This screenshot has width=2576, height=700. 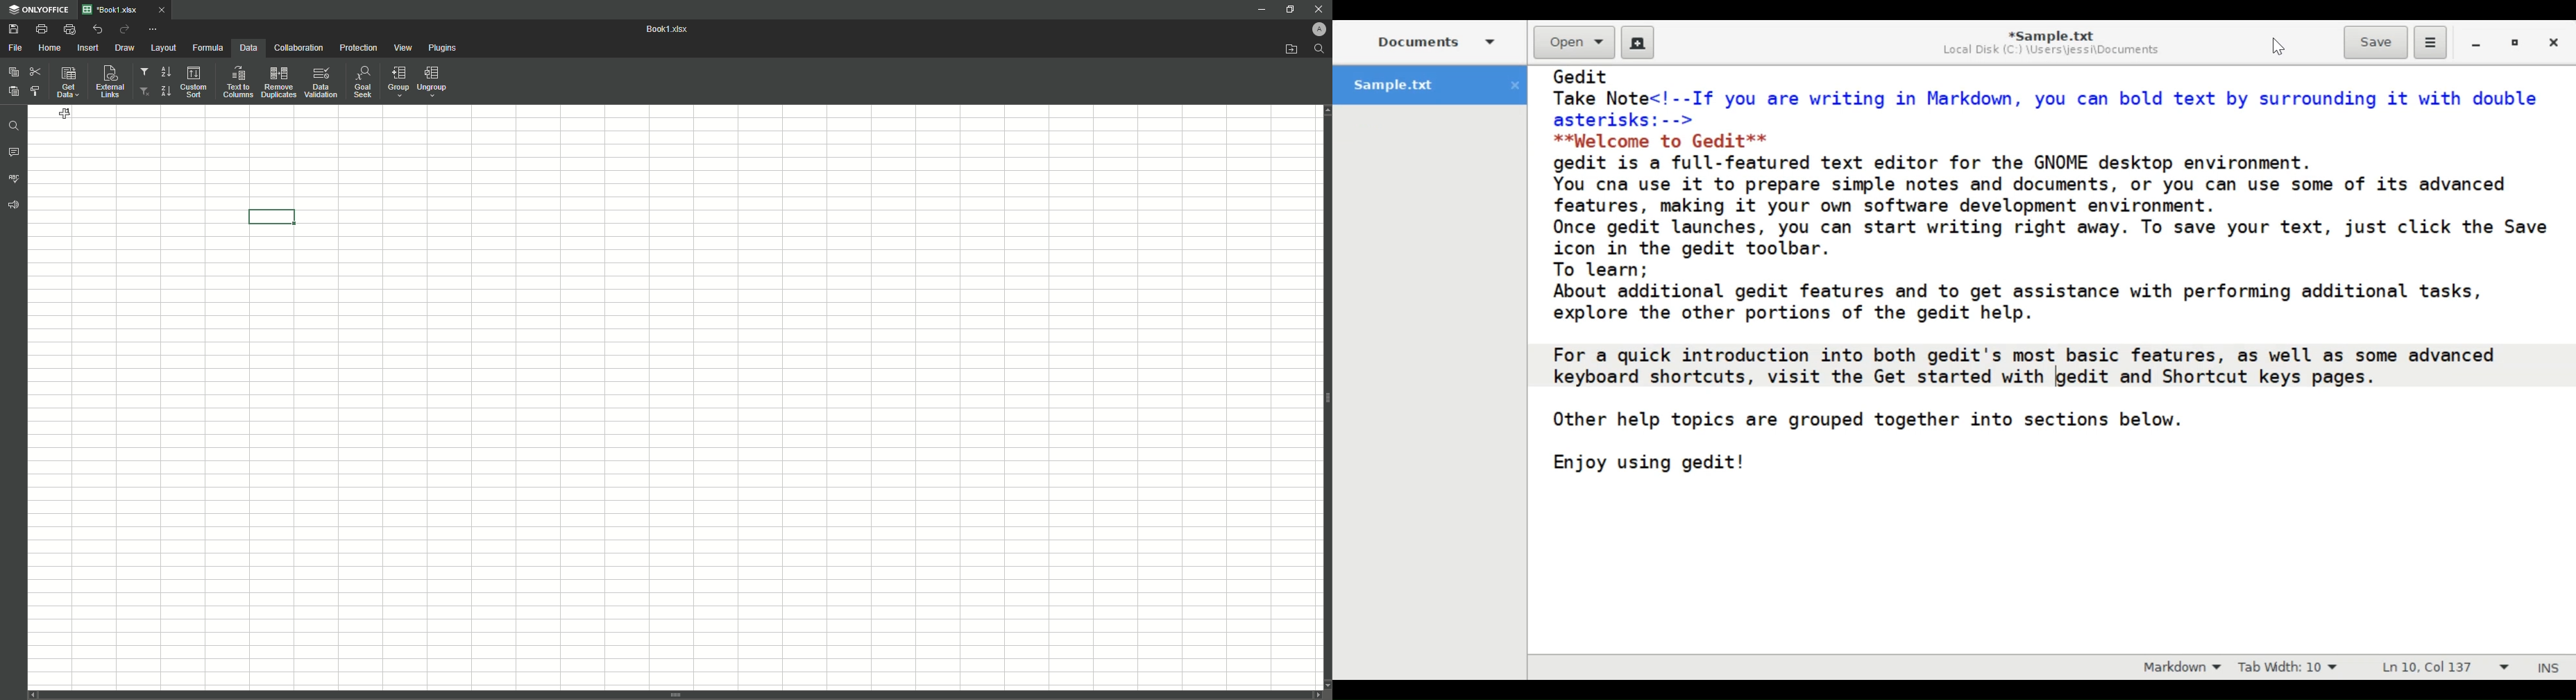 What do you see at coordinates (206, 47) in the screenshot?
I see `Formula` at bounding box center [206, 47].